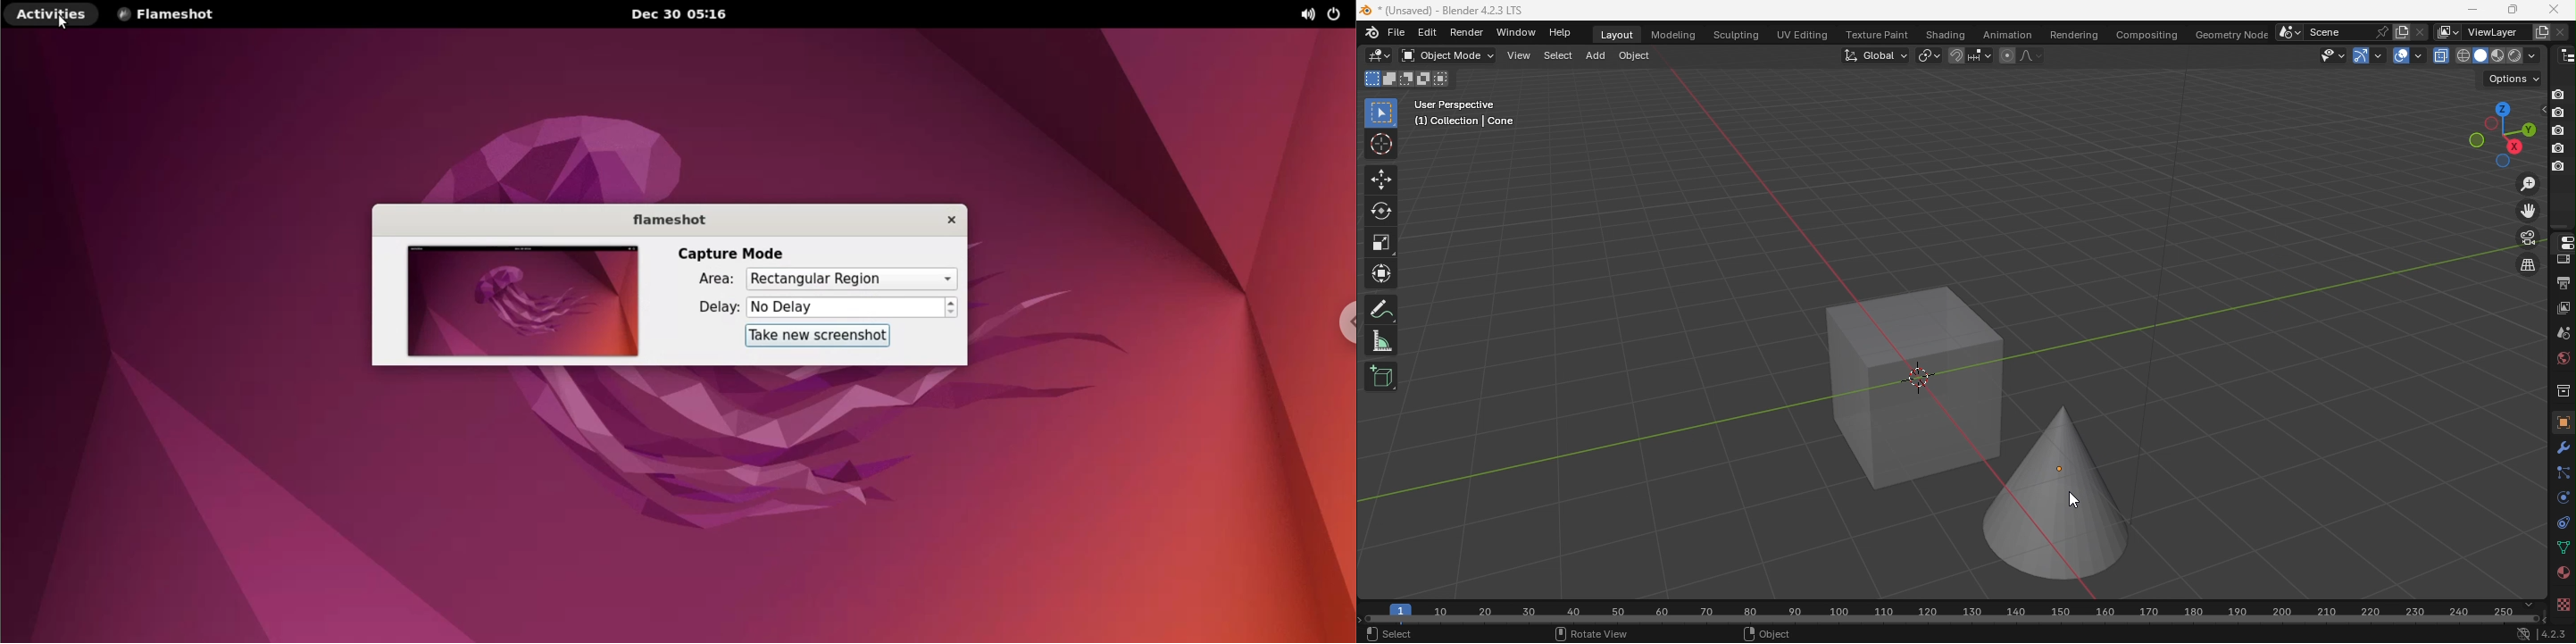 The height and width of the screenshot is (644, 2576). What do you see at coordinates (1382, 243) in the screenshot?
I see `Scale` at bounding box center [1382, 243].